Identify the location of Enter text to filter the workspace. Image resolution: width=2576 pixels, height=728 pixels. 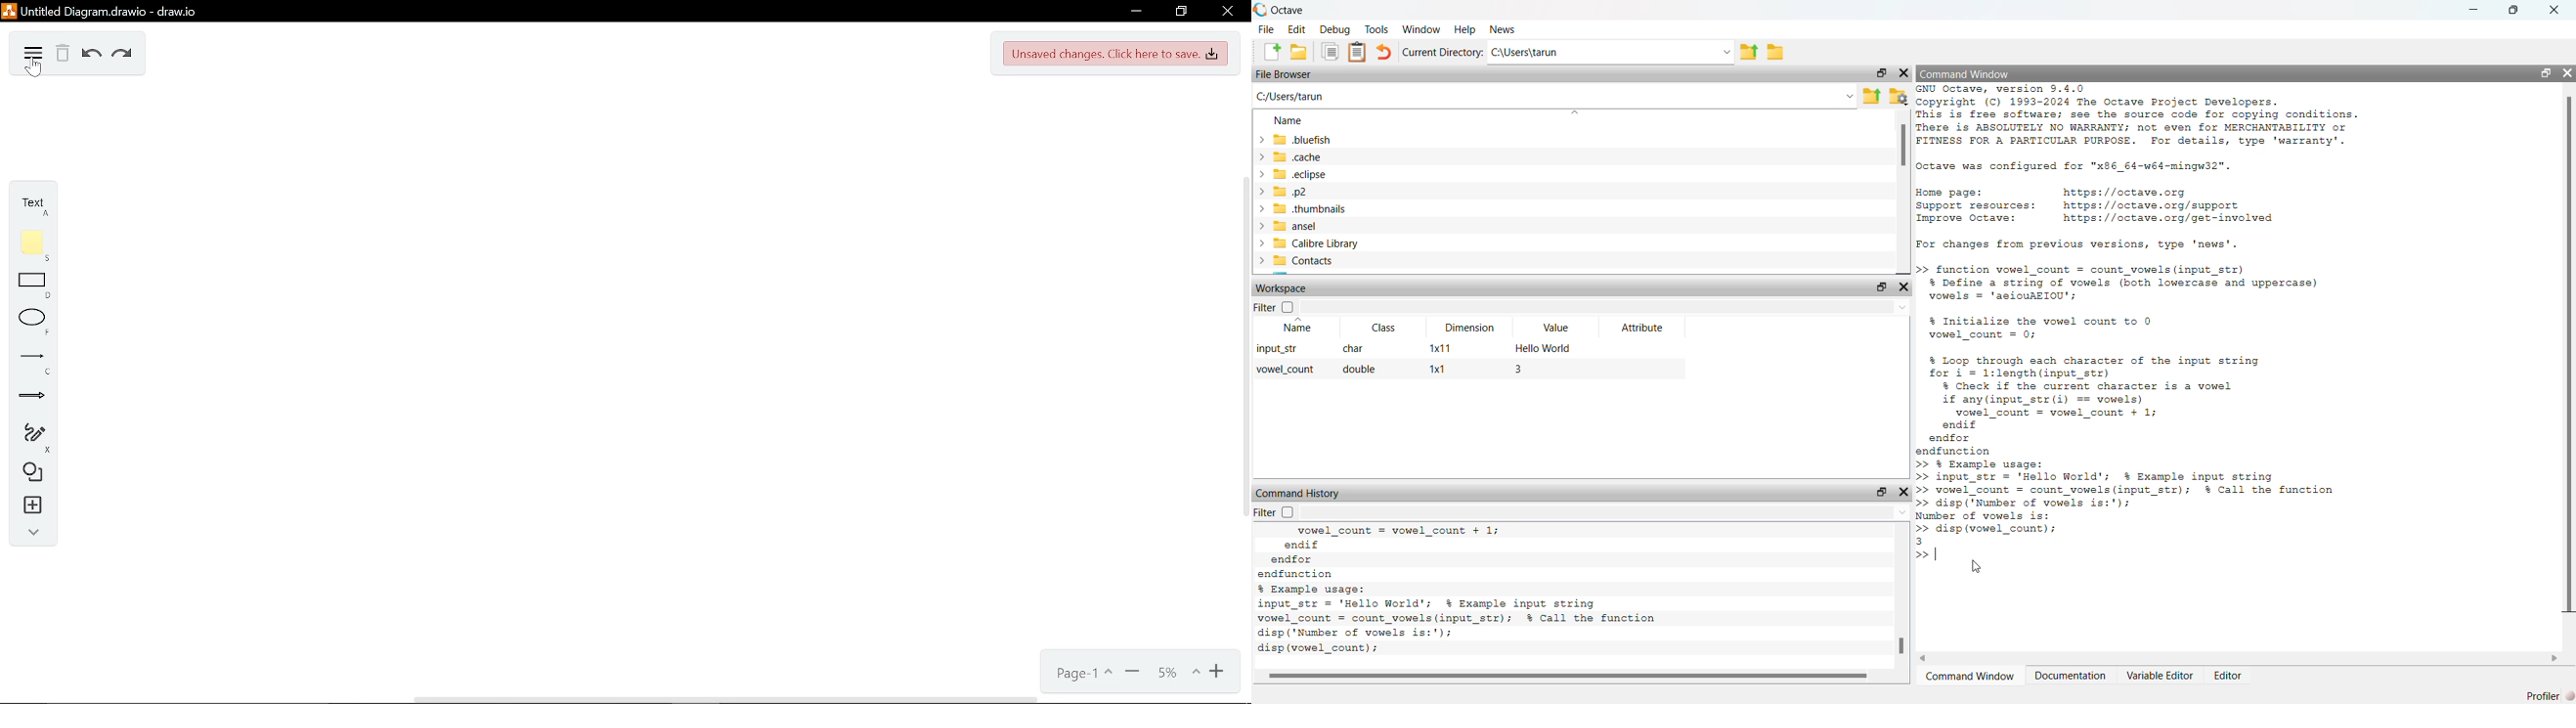
(1604, 307).